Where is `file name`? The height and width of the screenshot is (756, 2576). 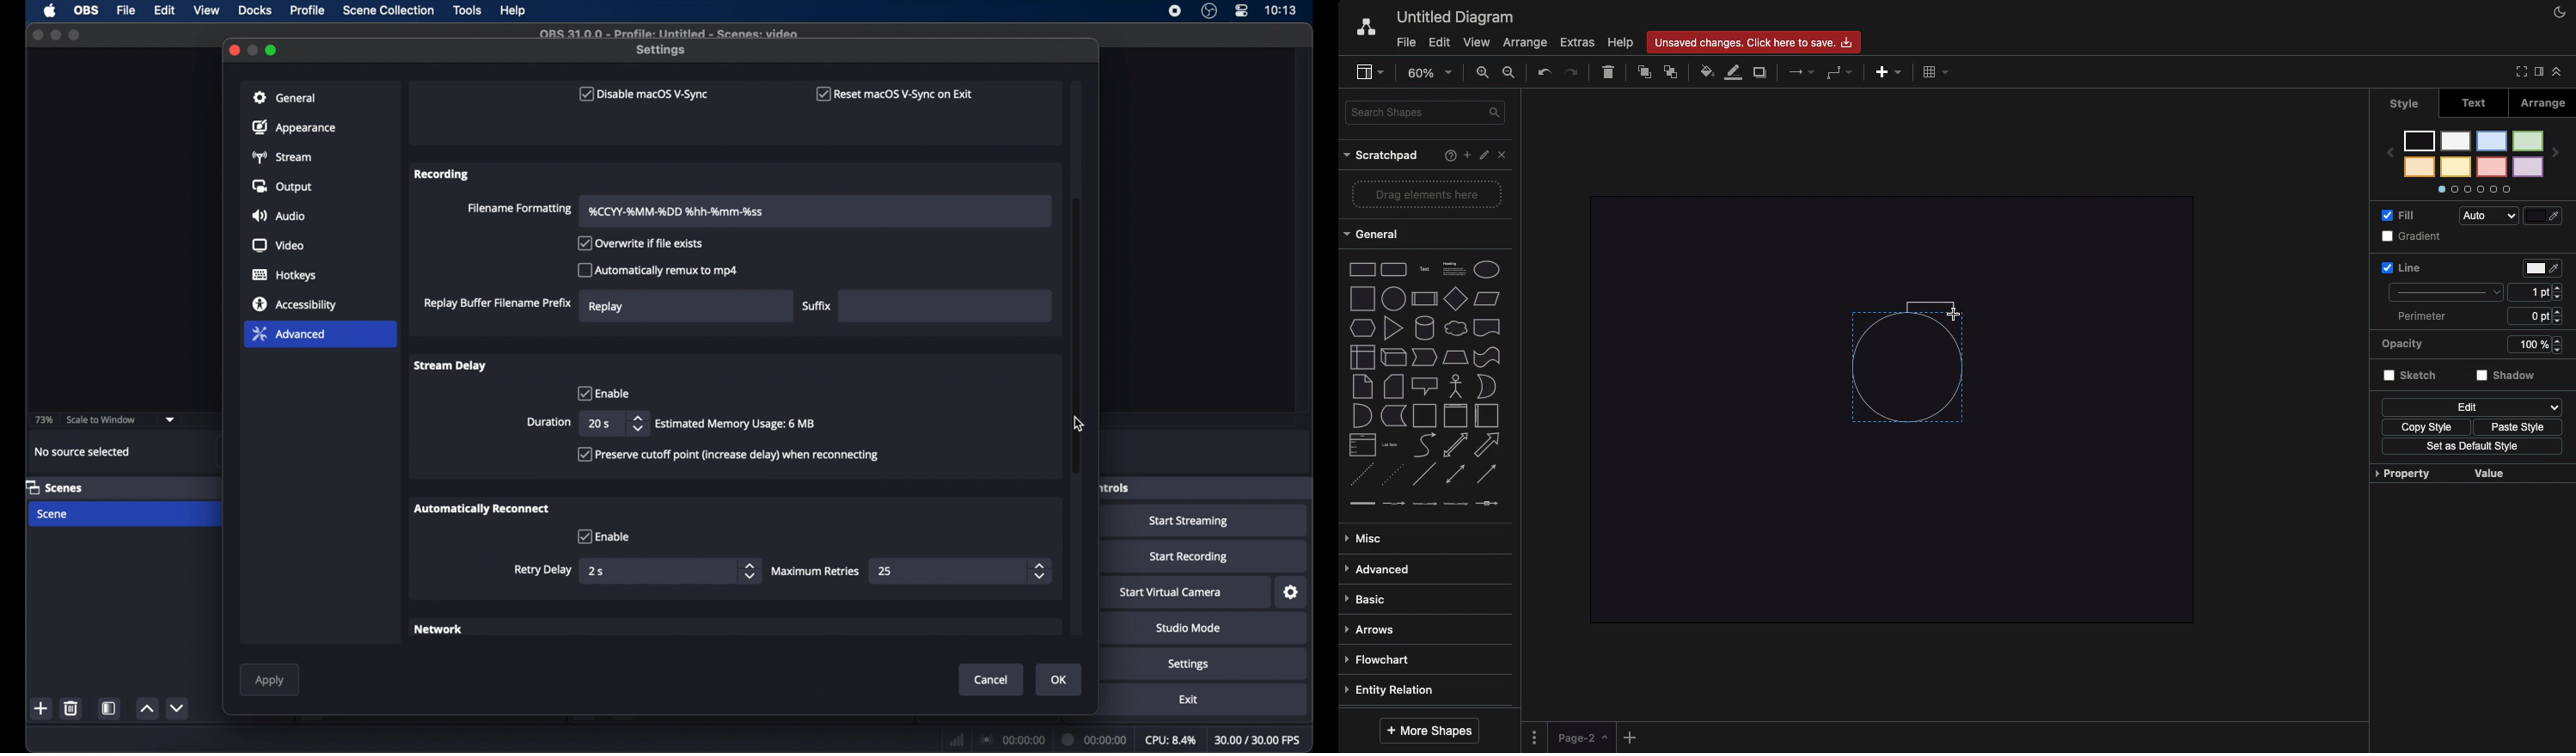
file name is located at coordinates (668, 32).